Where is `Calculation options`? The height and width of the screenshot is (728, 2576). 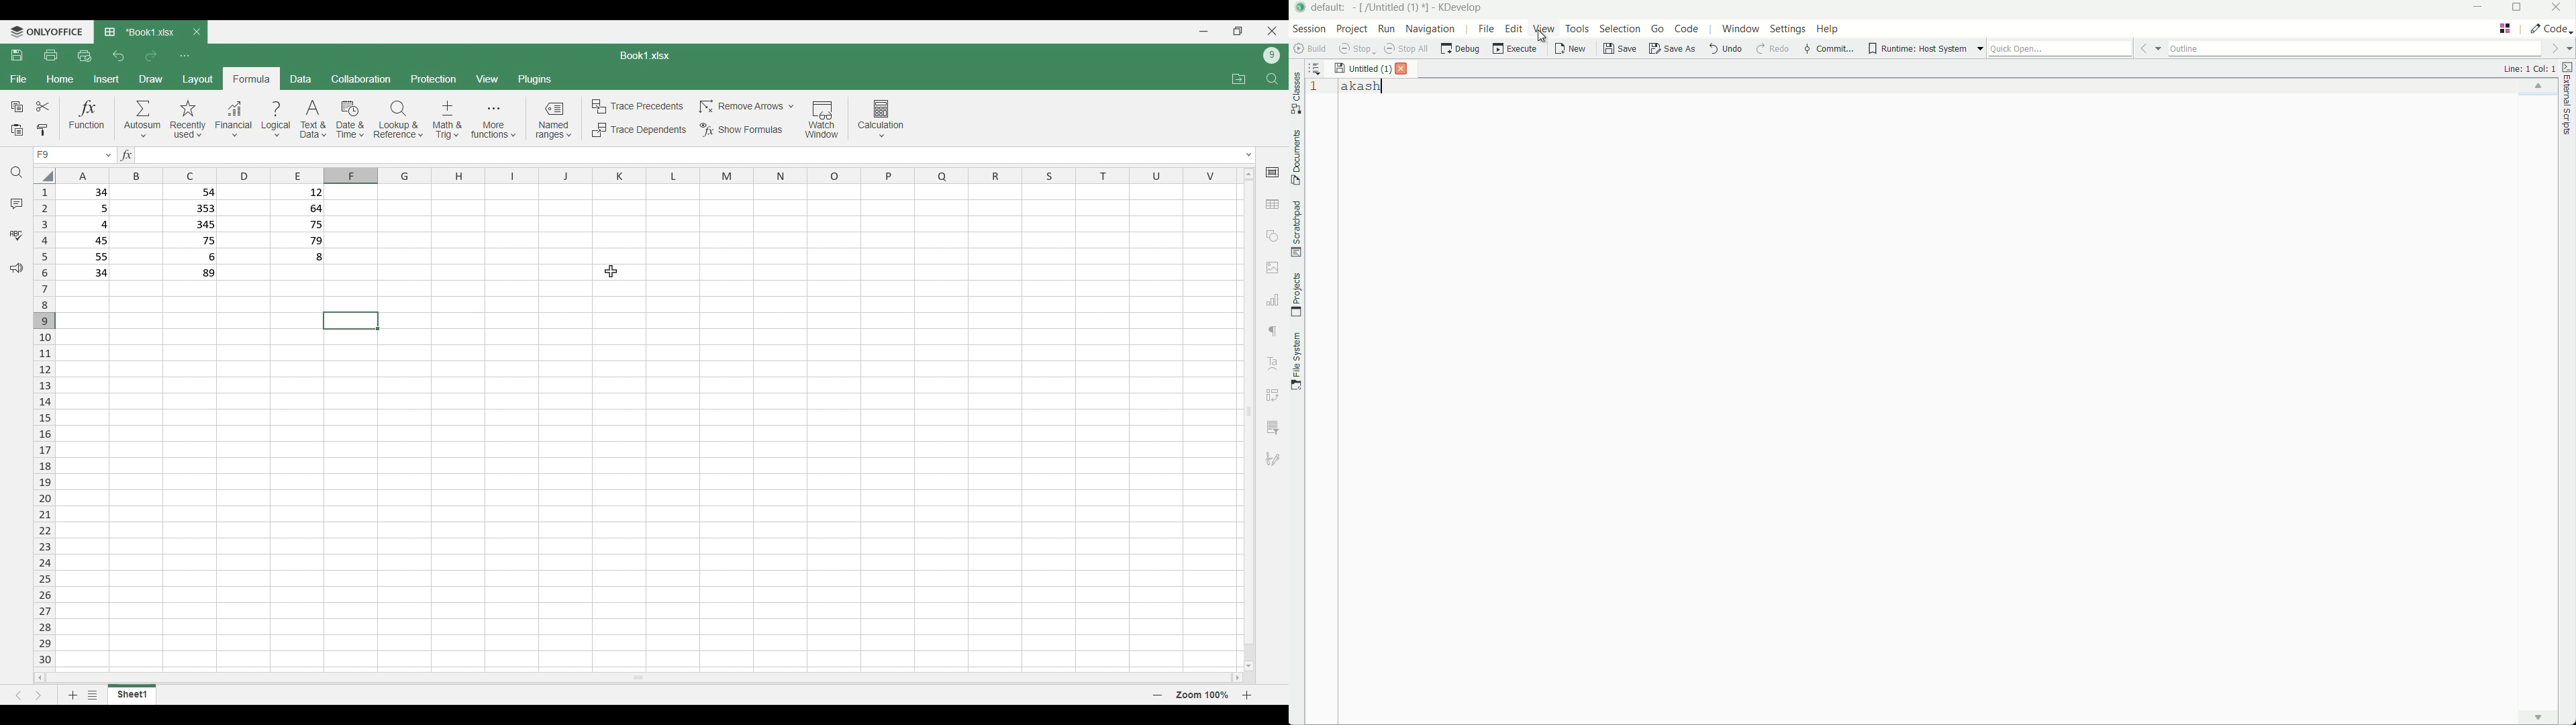
Calculation options is located at coordinates (881, 119).